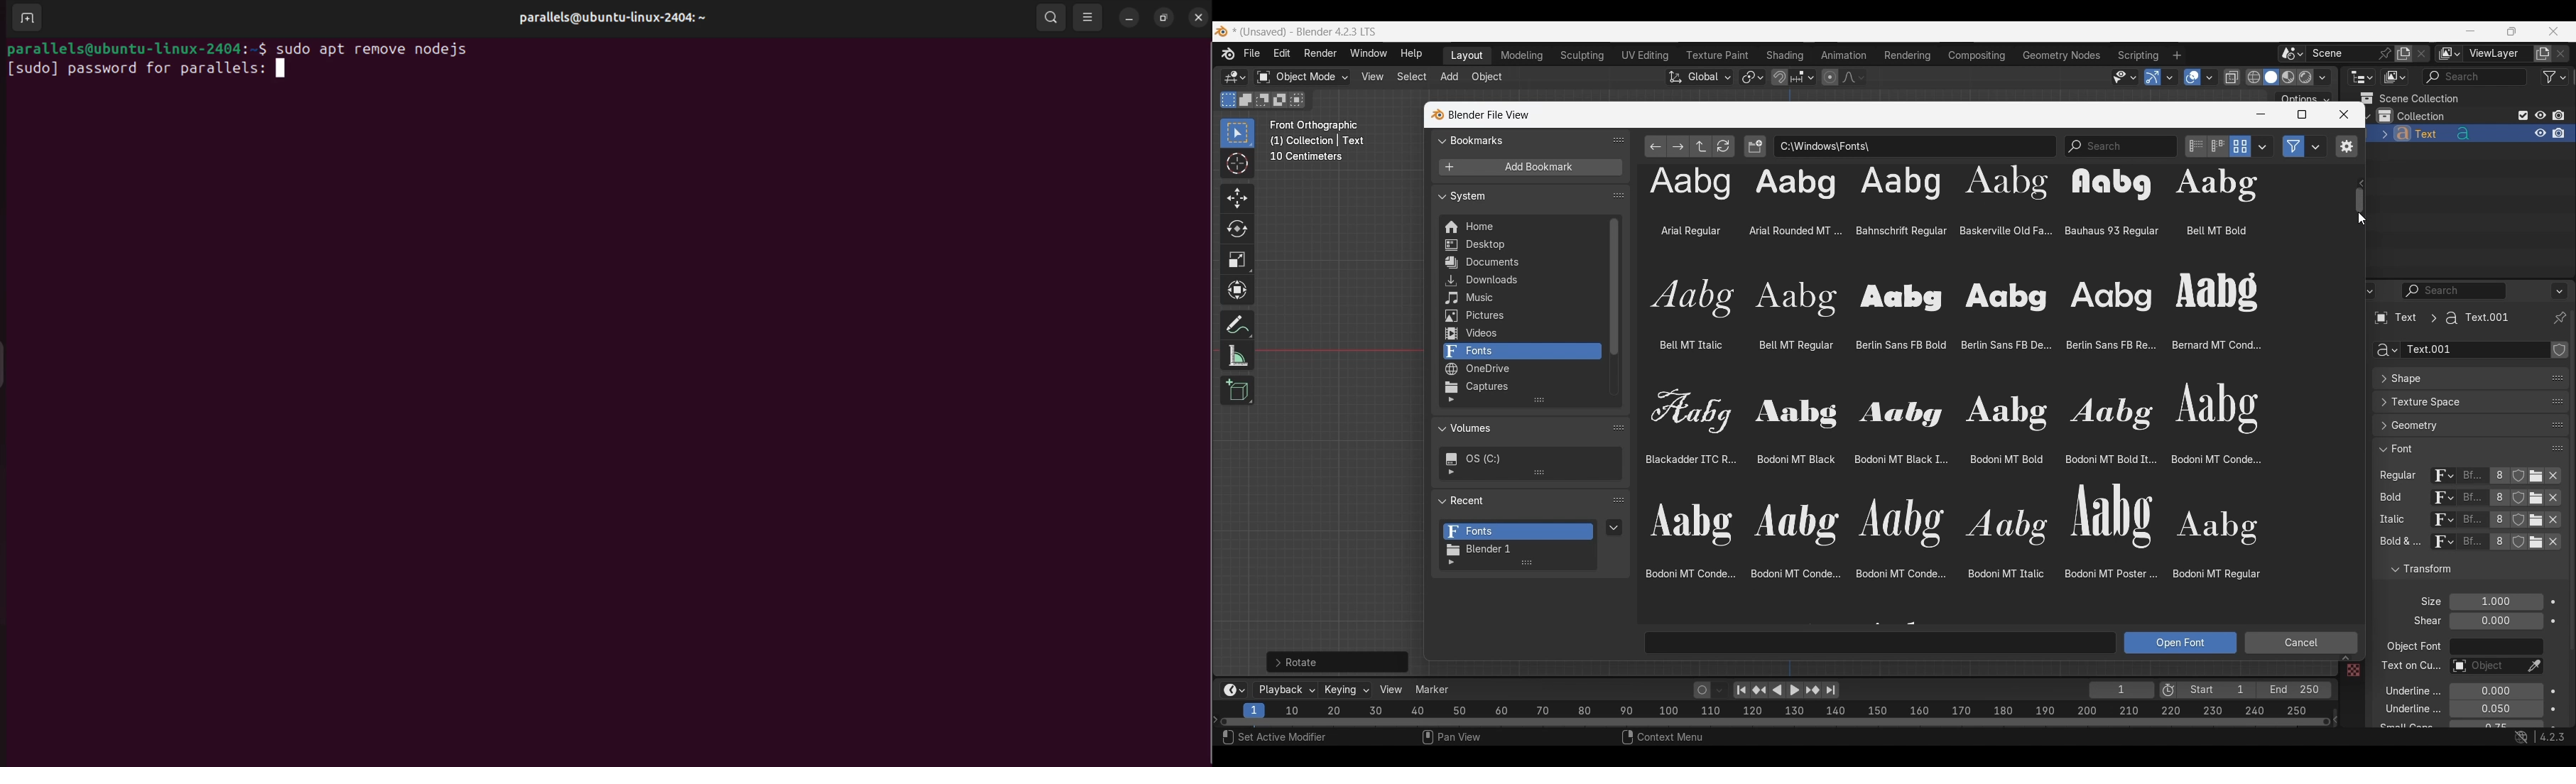  I want to click on Scale, so click(1238, 260).